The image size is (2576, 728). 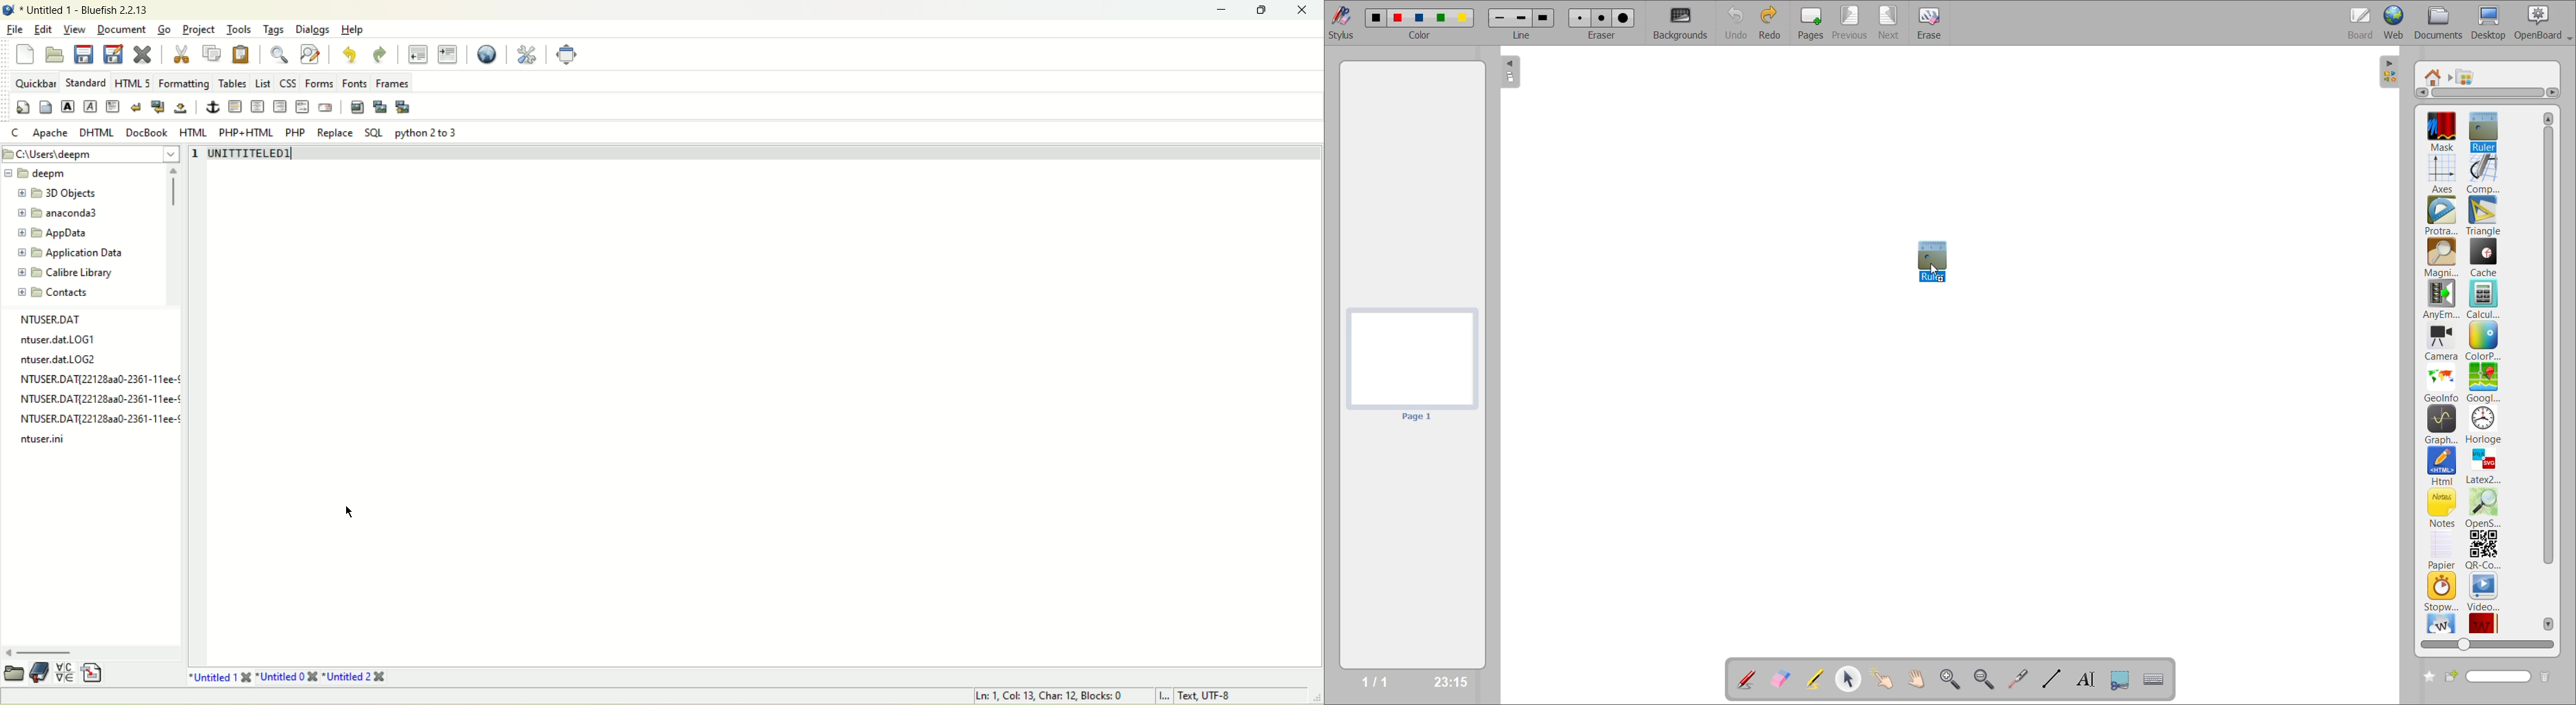 What do you see at coordinates (2442, 591) in the screenshot?
I see `stopwatch` at bounding box center [2442, 591].